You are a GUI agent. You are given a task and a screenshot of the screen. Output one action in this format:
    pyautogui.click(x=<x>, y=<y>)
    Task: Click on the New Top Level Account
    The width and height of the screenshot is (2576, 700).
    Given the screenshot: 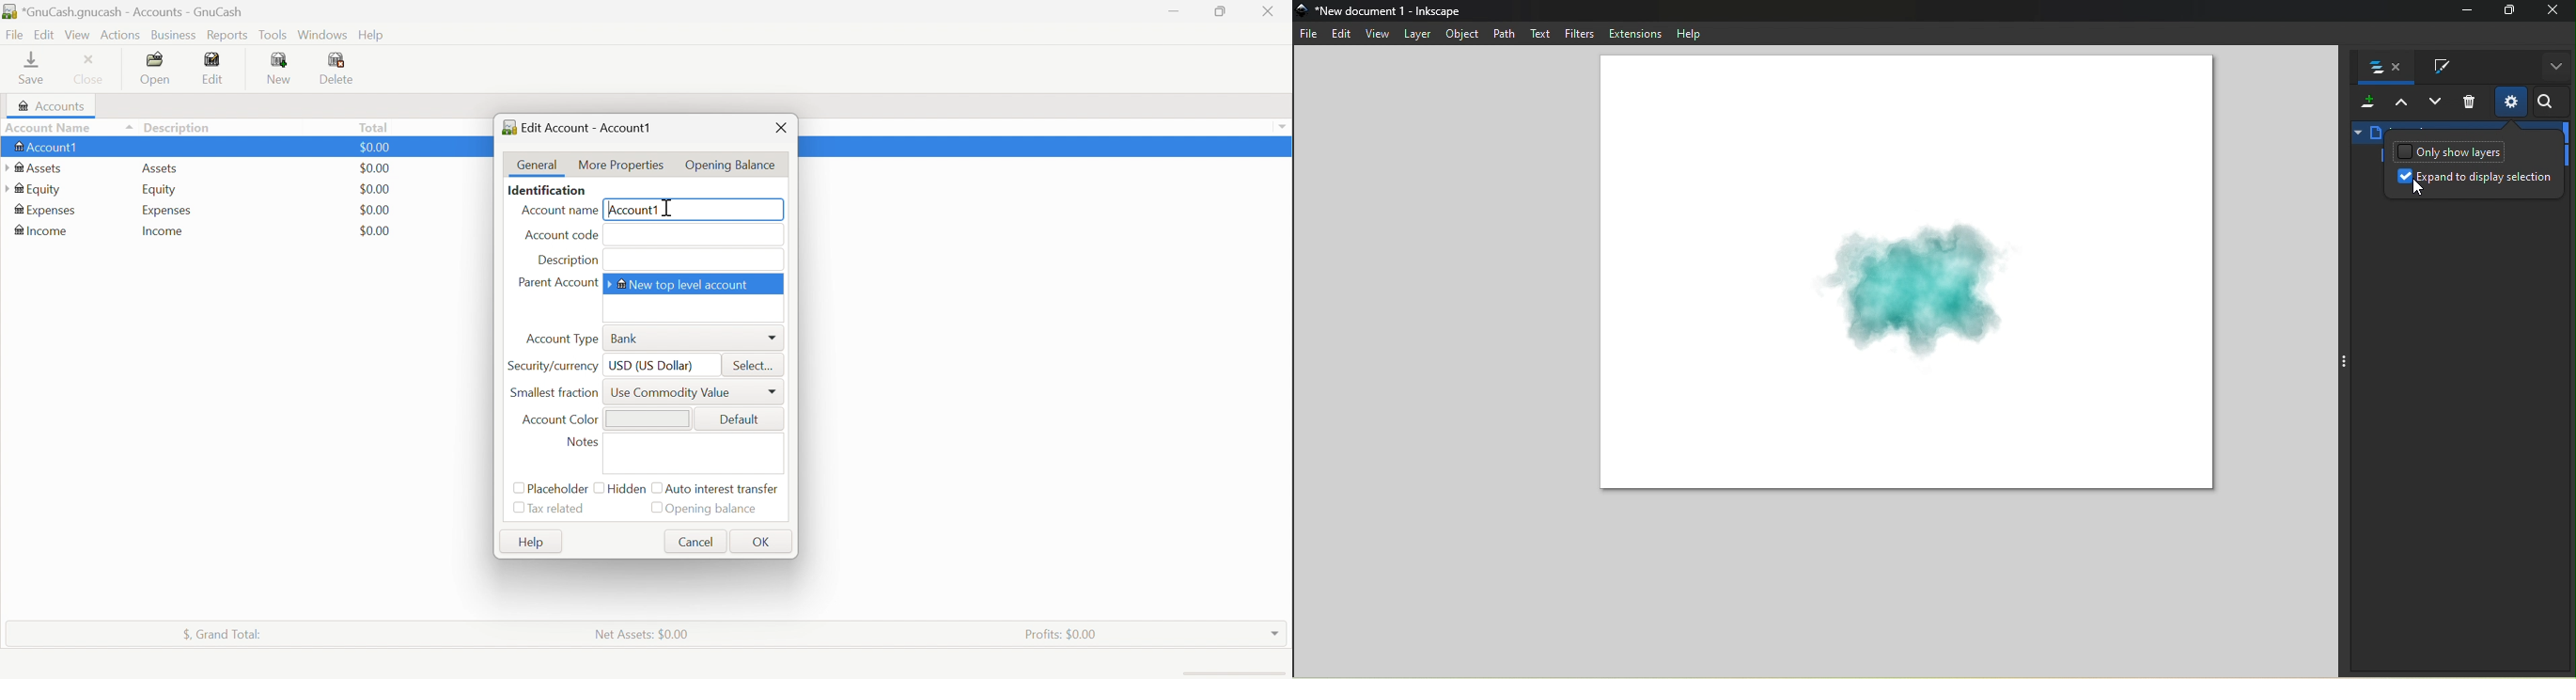 What is the action you would take?
    pyautogui.click(x=685, y=284)
    